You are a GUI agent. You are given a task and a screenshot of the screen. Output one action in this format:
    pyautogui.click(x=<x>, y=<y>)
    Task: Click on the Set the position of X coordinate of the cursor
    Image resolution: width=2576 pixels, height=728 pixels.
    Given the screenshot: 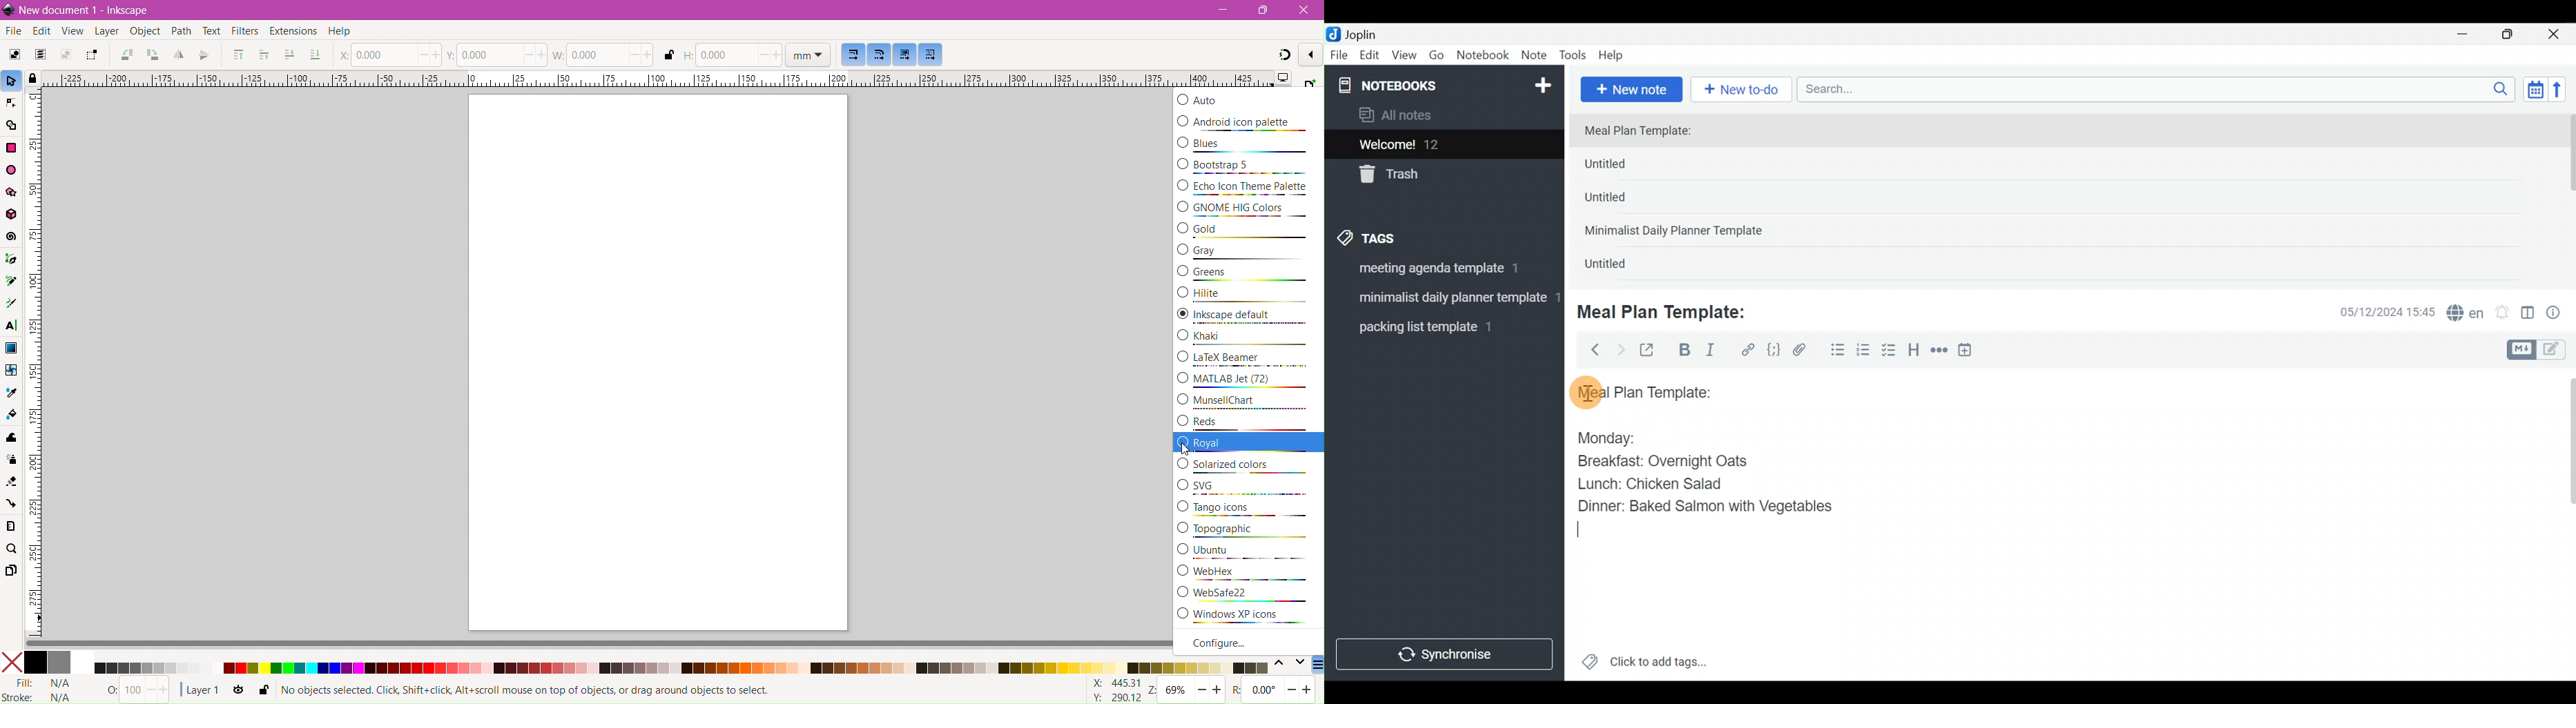 What is the action you would take?
    pyautogui.click(x=388, y=54)
    